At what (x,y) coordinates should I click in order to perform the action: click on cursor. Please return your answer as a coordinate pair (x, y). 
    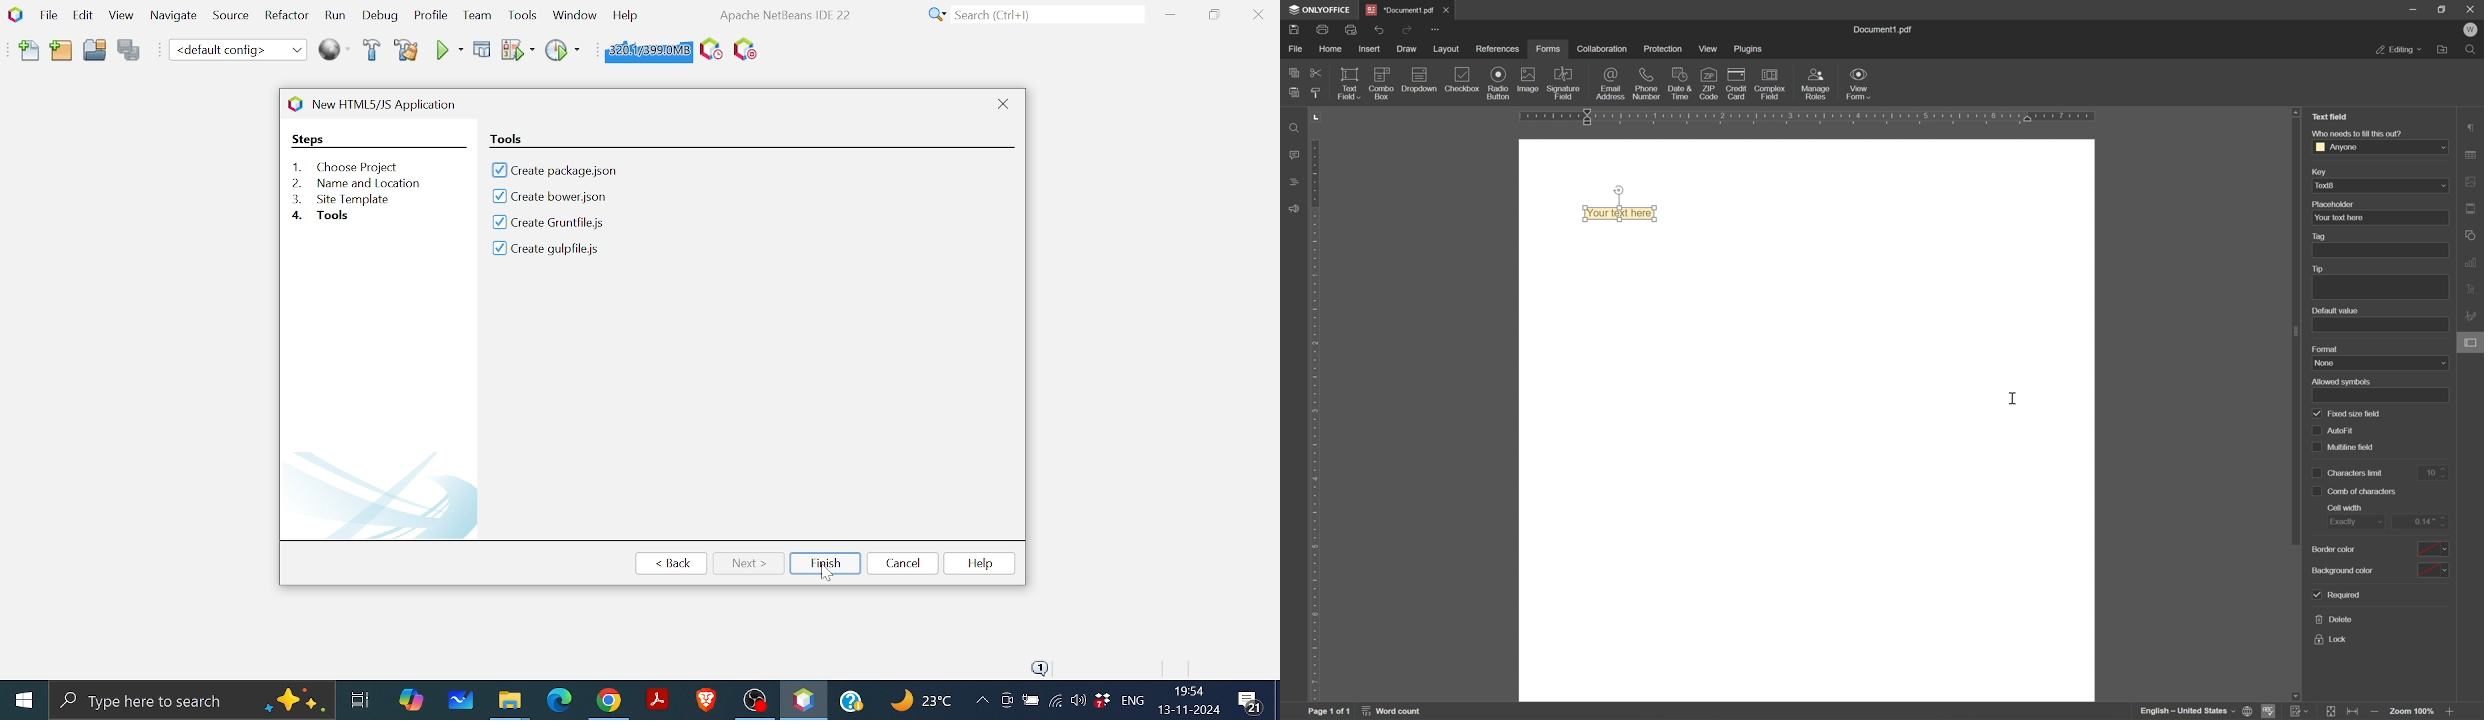
    Looking at the image, I should click on (2014, 399).